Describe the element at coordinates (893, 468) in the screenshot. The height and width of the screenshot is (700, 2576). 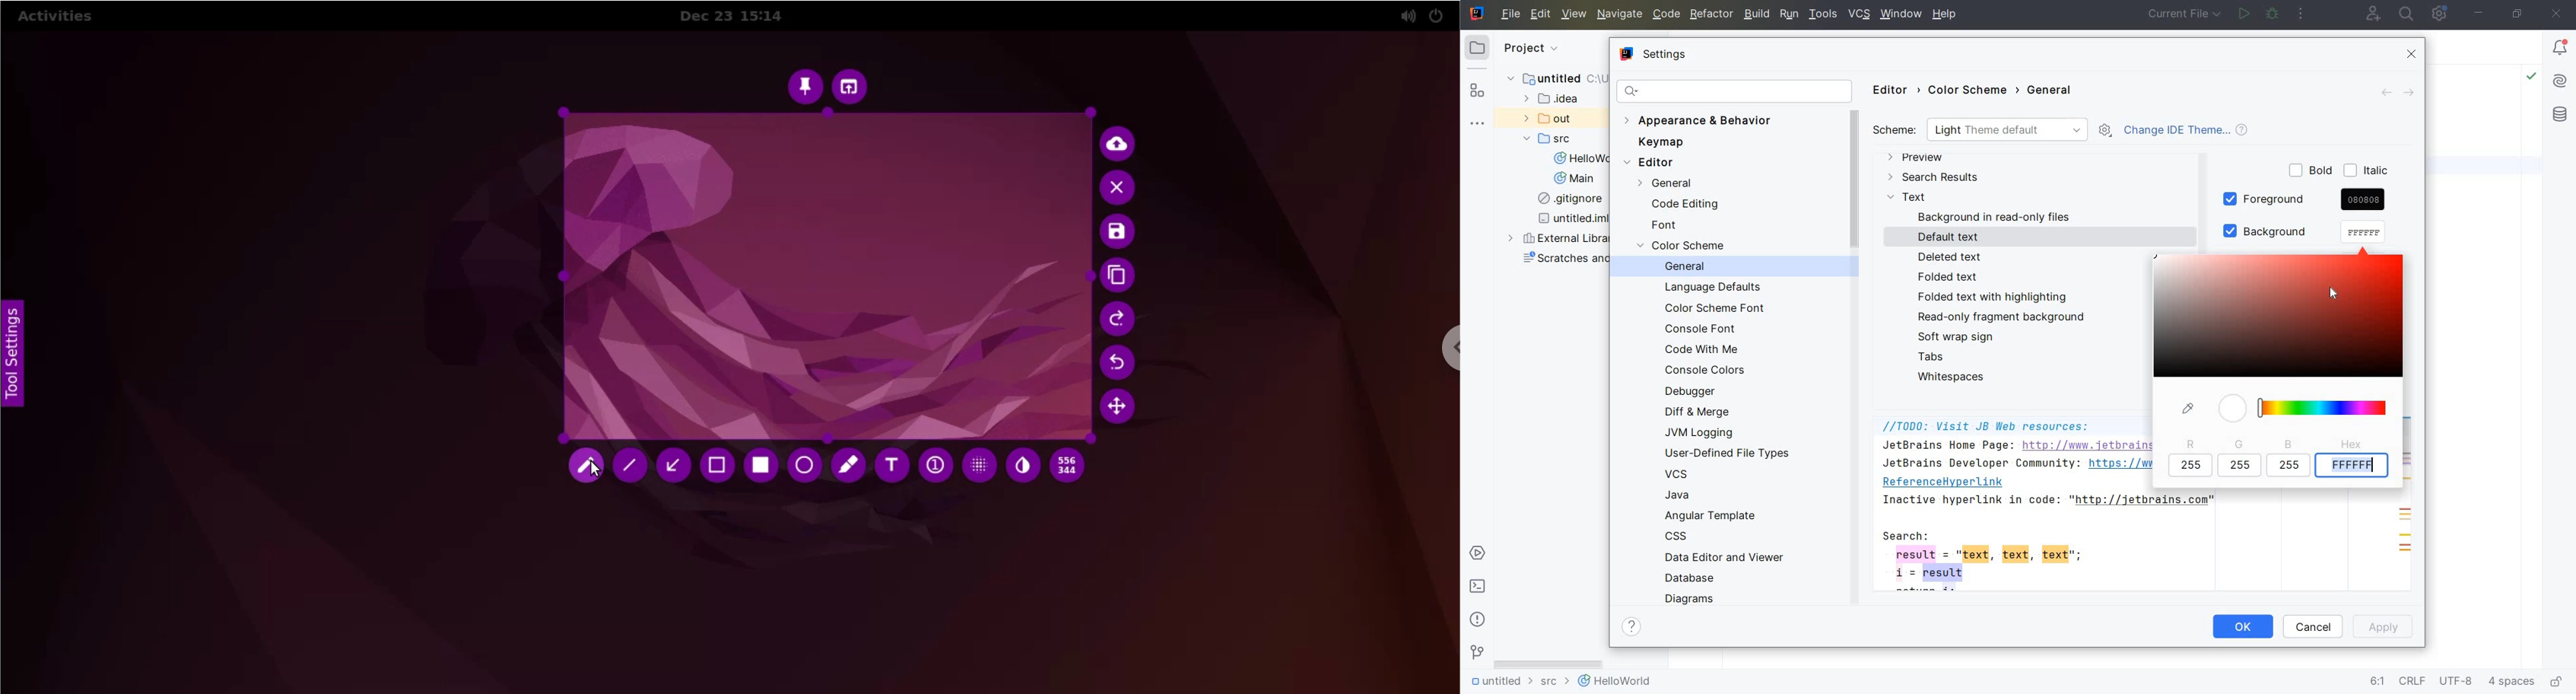
I see `text tool` at that location.